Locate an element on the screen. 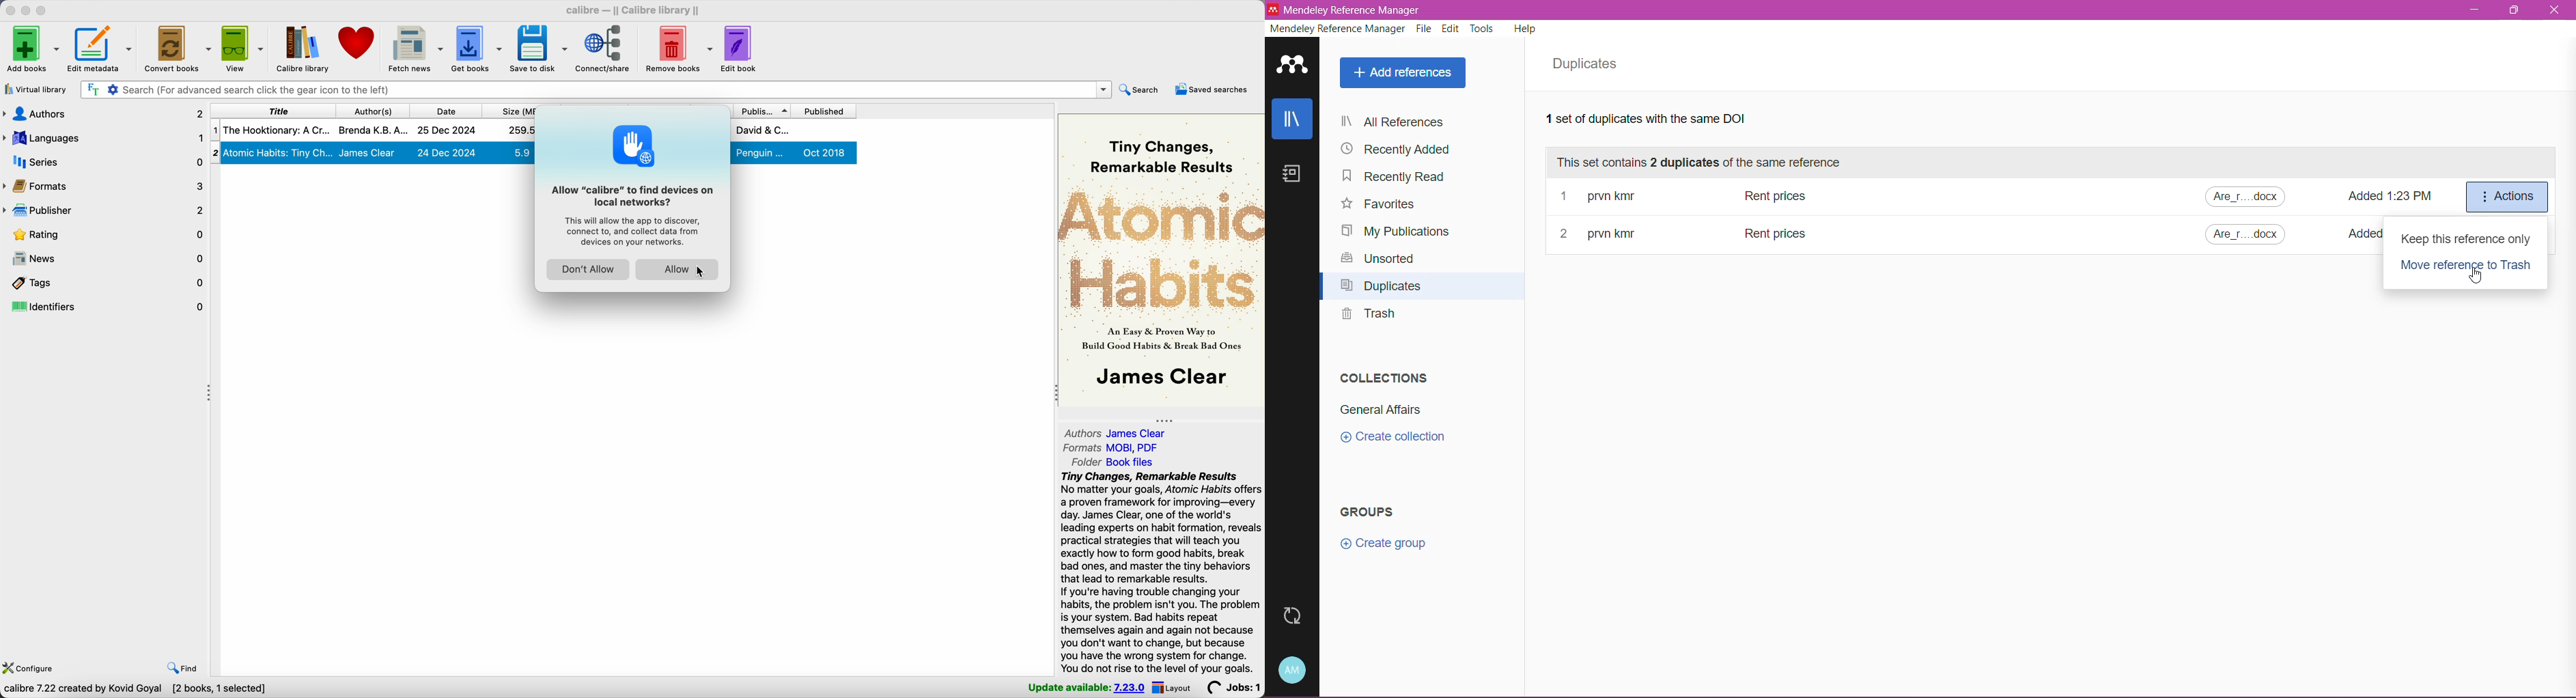  James Clear is located at coordinates (368, 153).